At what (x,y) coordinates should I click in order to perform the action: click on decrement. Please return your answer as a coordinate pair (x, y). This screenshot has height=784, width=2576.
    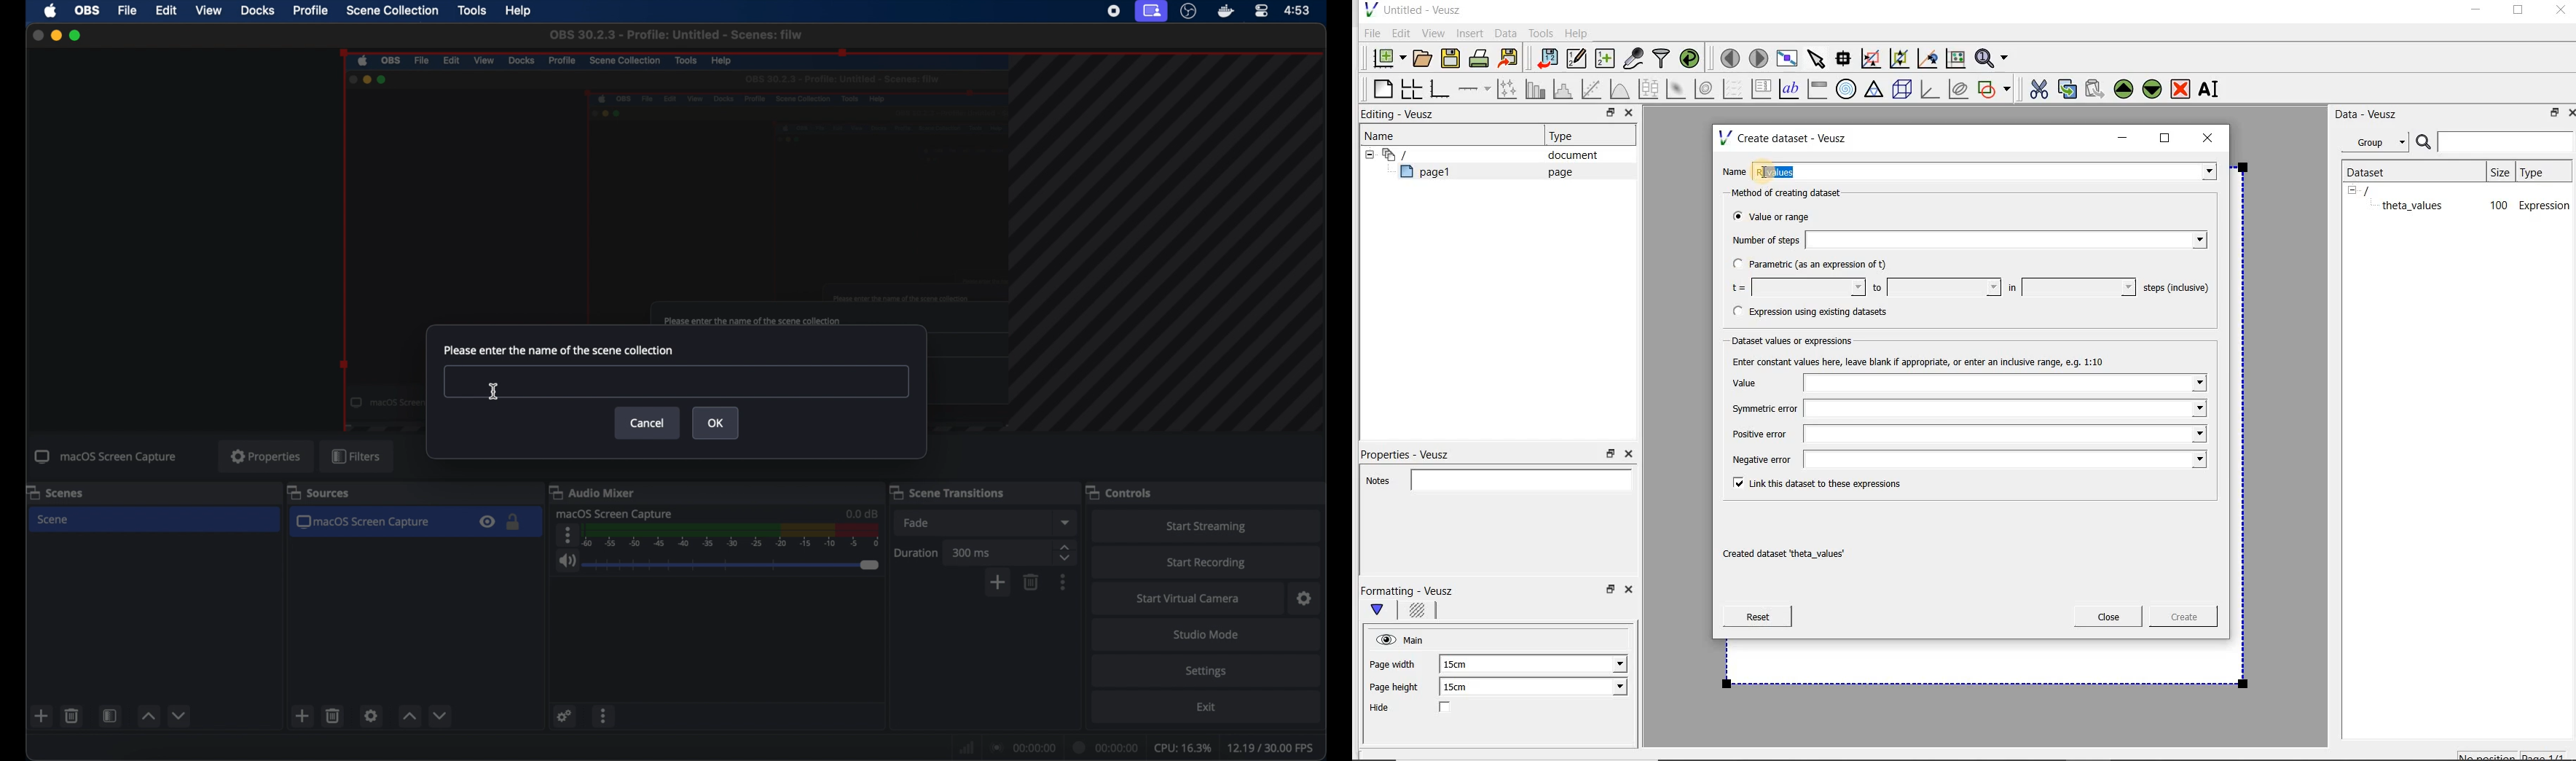
    Looking at the image, I should click on (439, 714).